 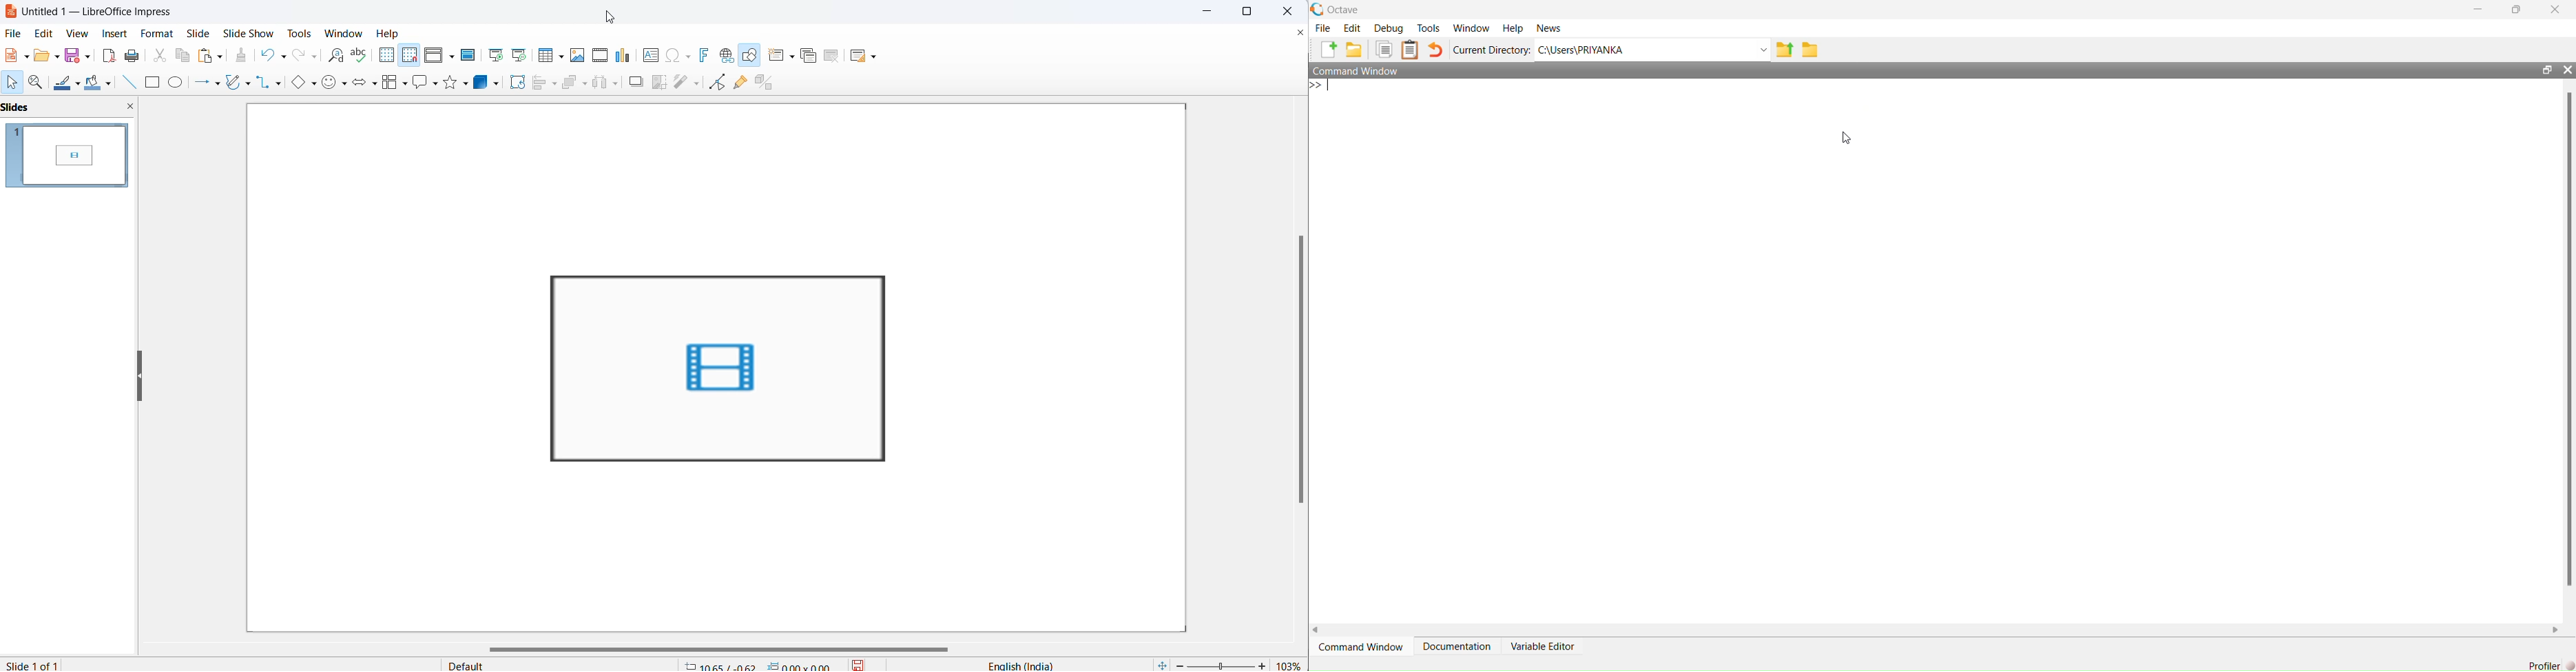 I want to click on line, so click(x=127, y=83).